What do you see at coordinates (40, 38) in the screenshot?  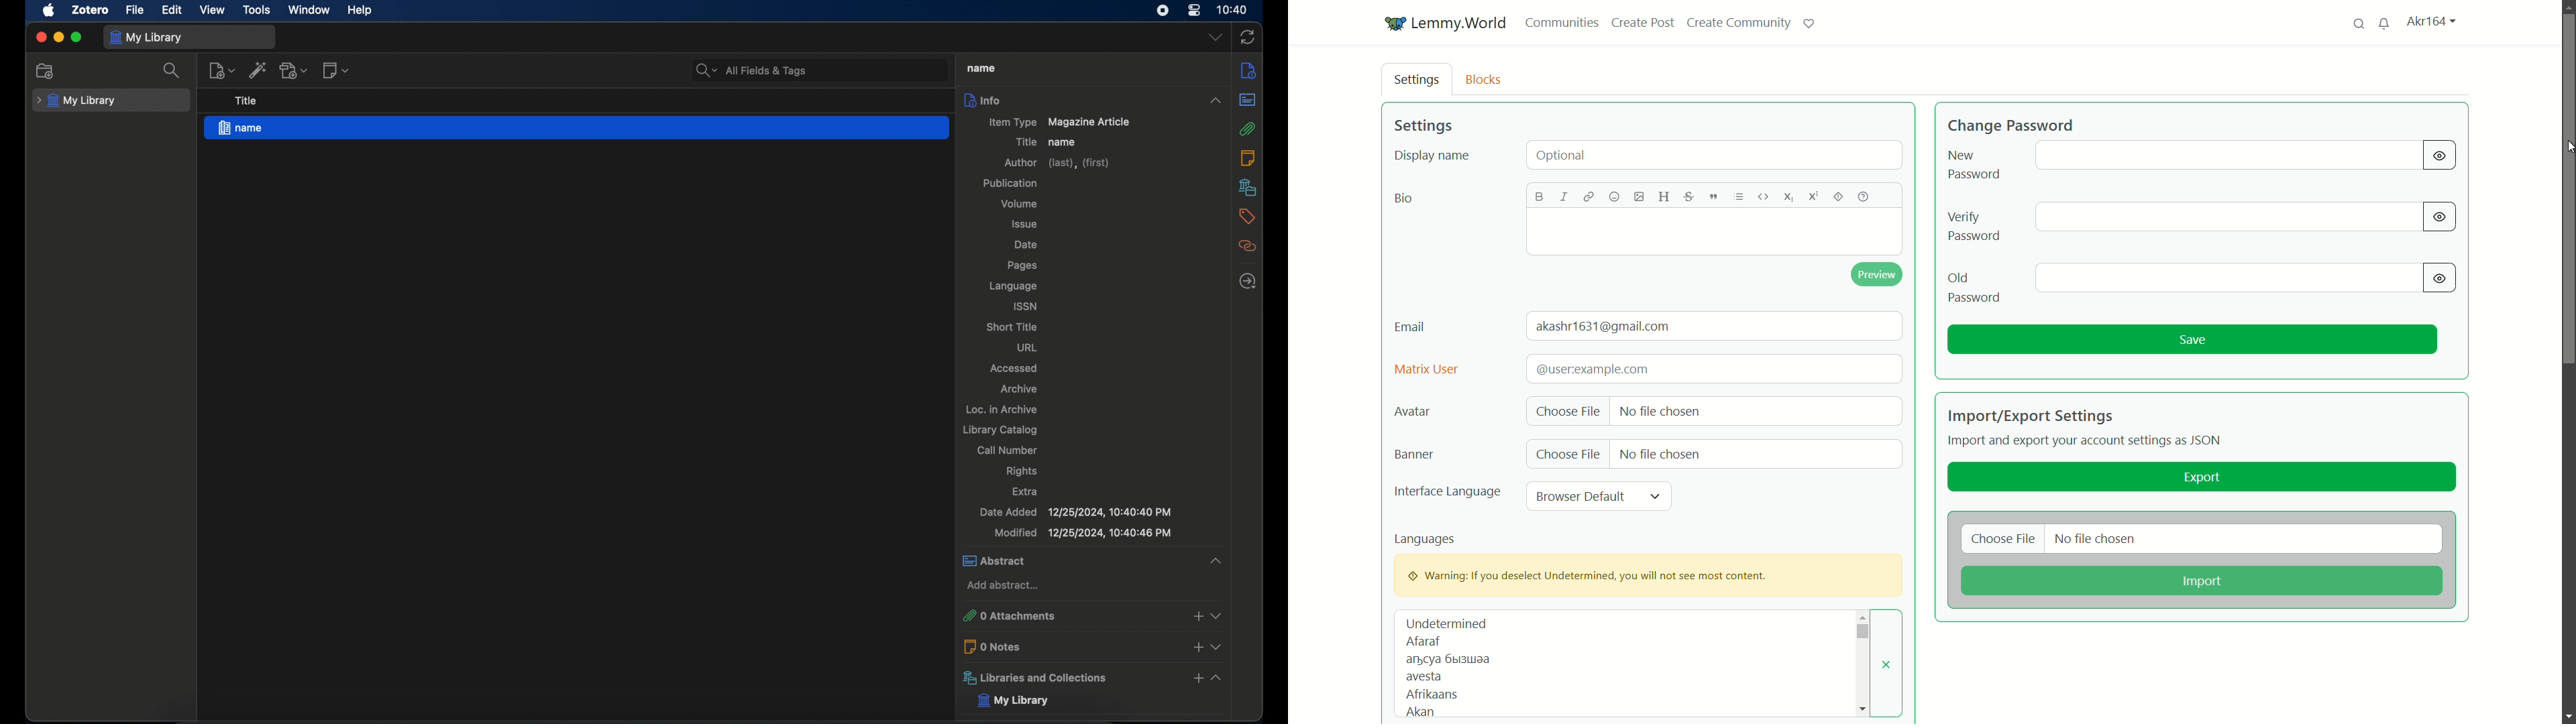 I see `close` at bounding box center [40, 38].